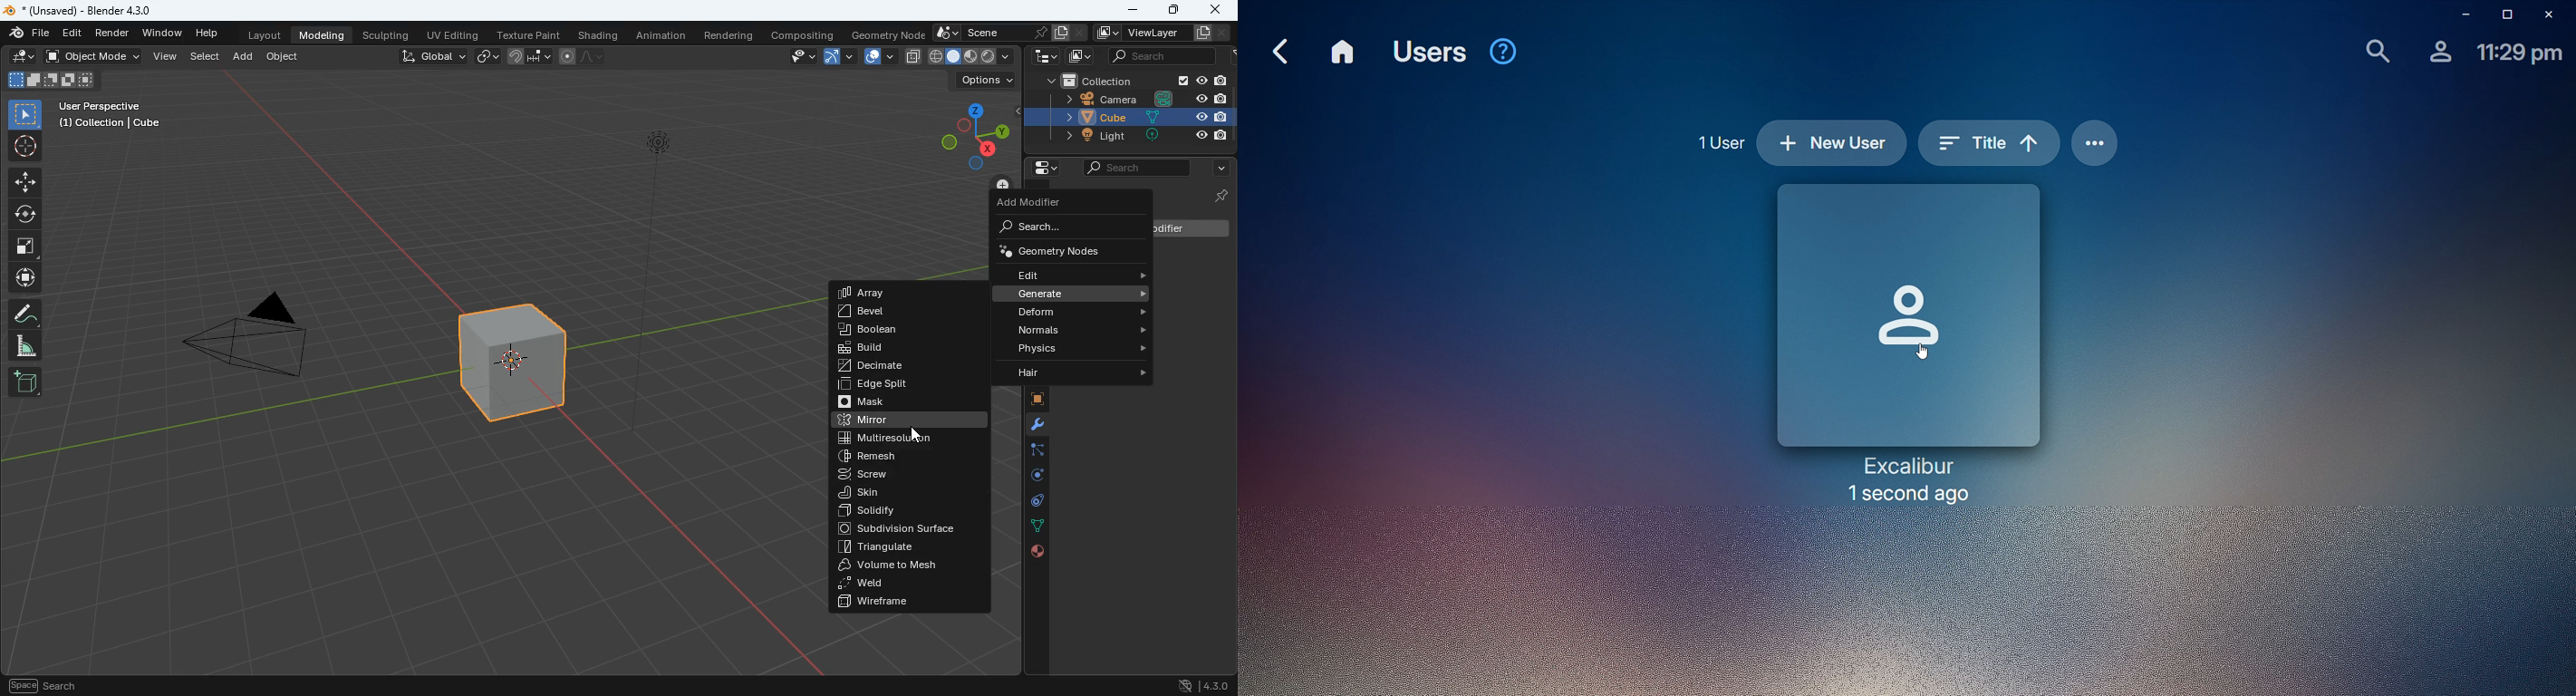  I want to click on settings, so click(1039, 169).